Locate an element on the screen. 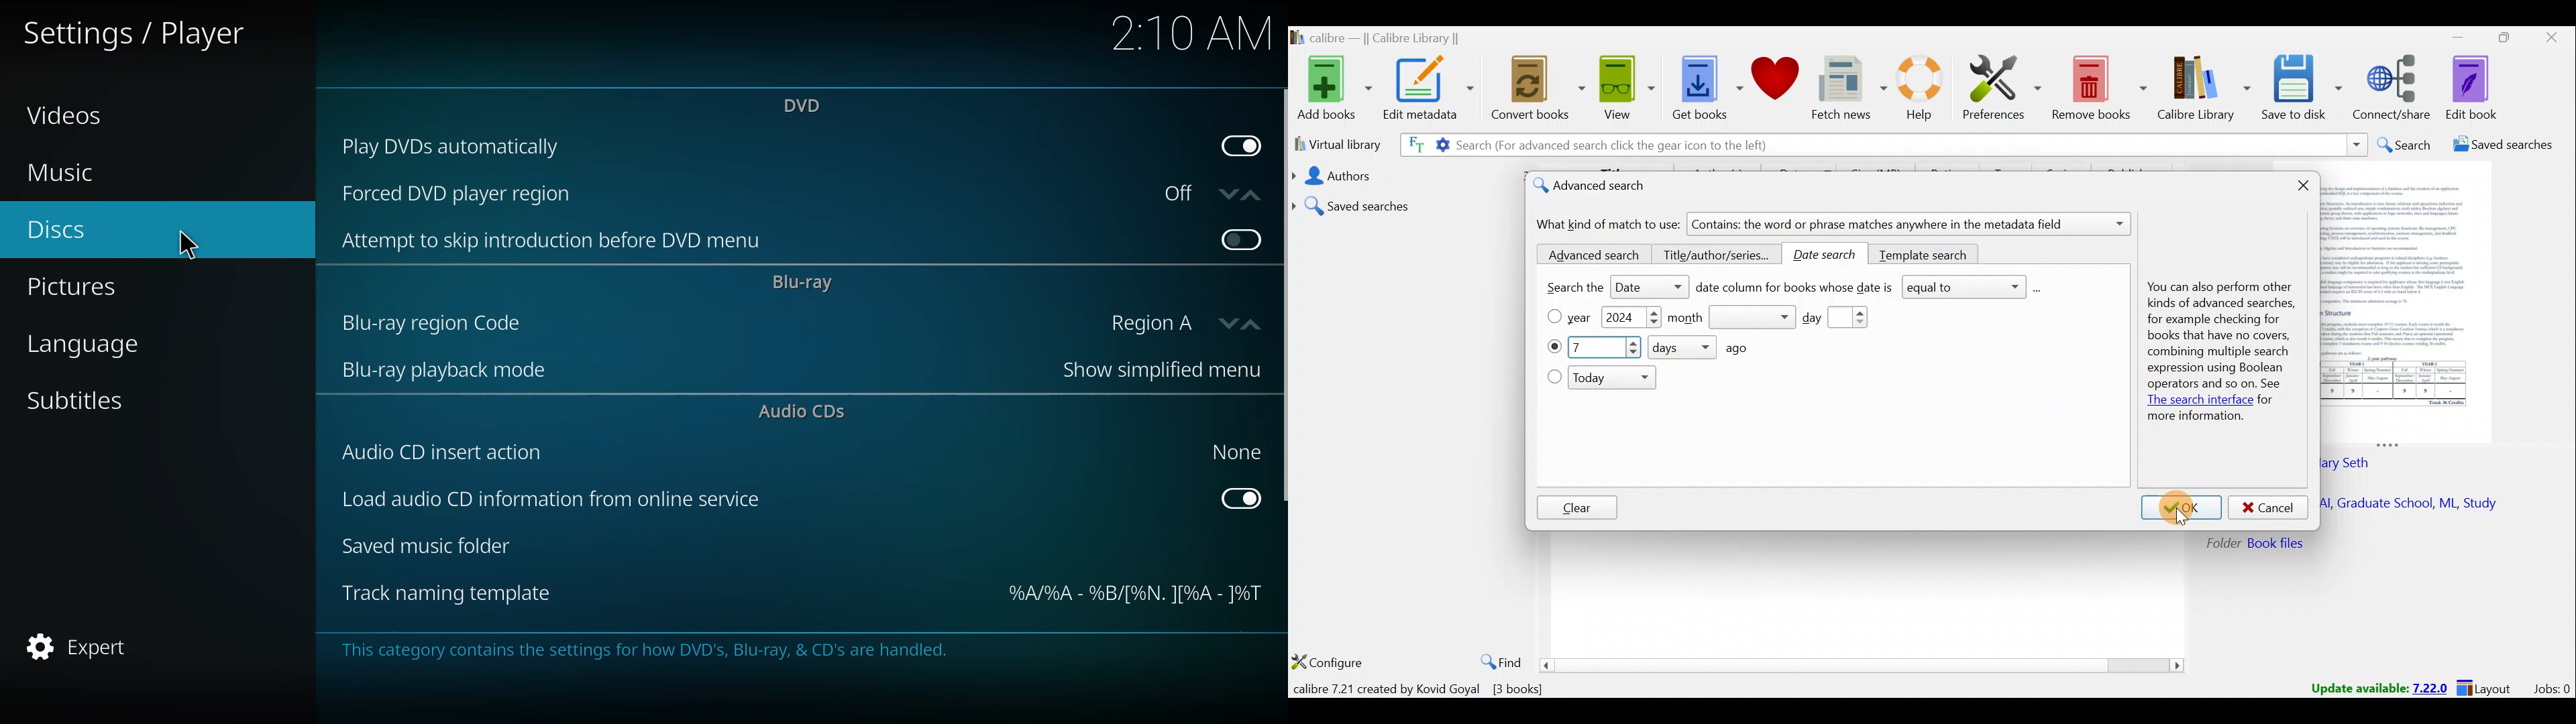 The width and height of the screenshot is (2576, 728). Search (For advanced search click the gear icon to the left) is located at coordinates (1595, 147).